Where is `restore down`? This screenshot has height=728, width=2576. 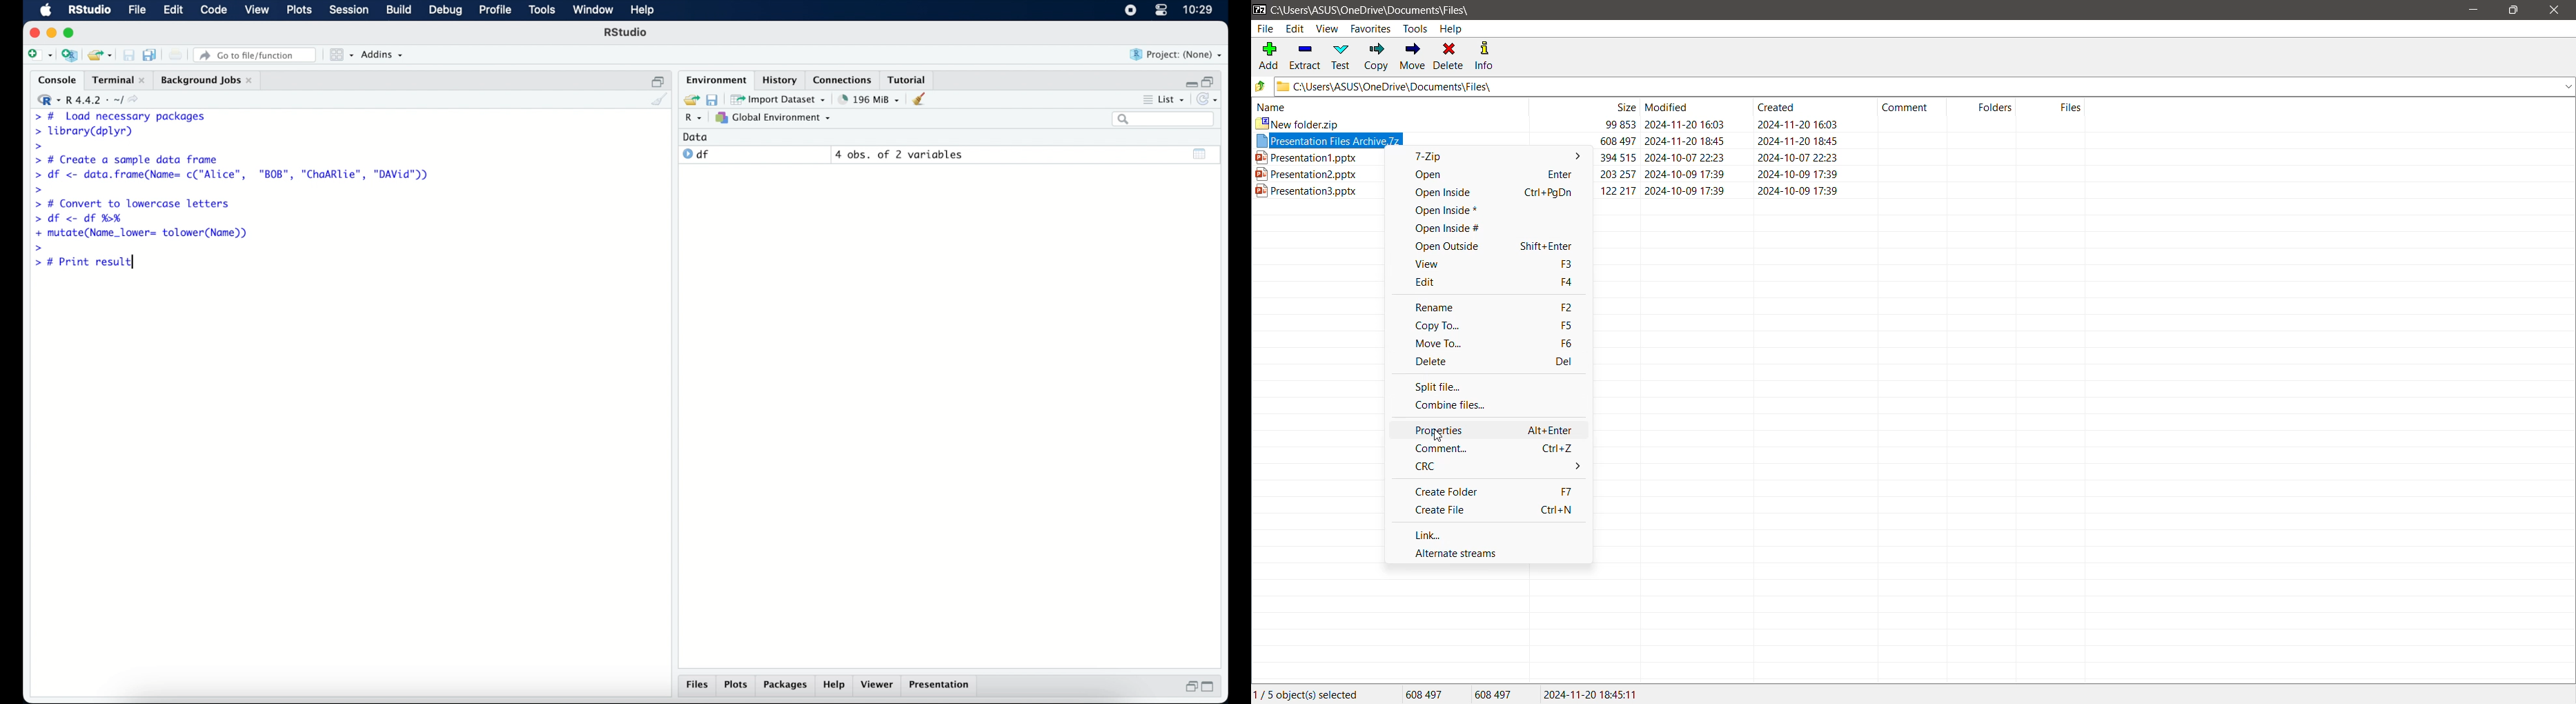 restore down is located at coordinates (1211, 80).